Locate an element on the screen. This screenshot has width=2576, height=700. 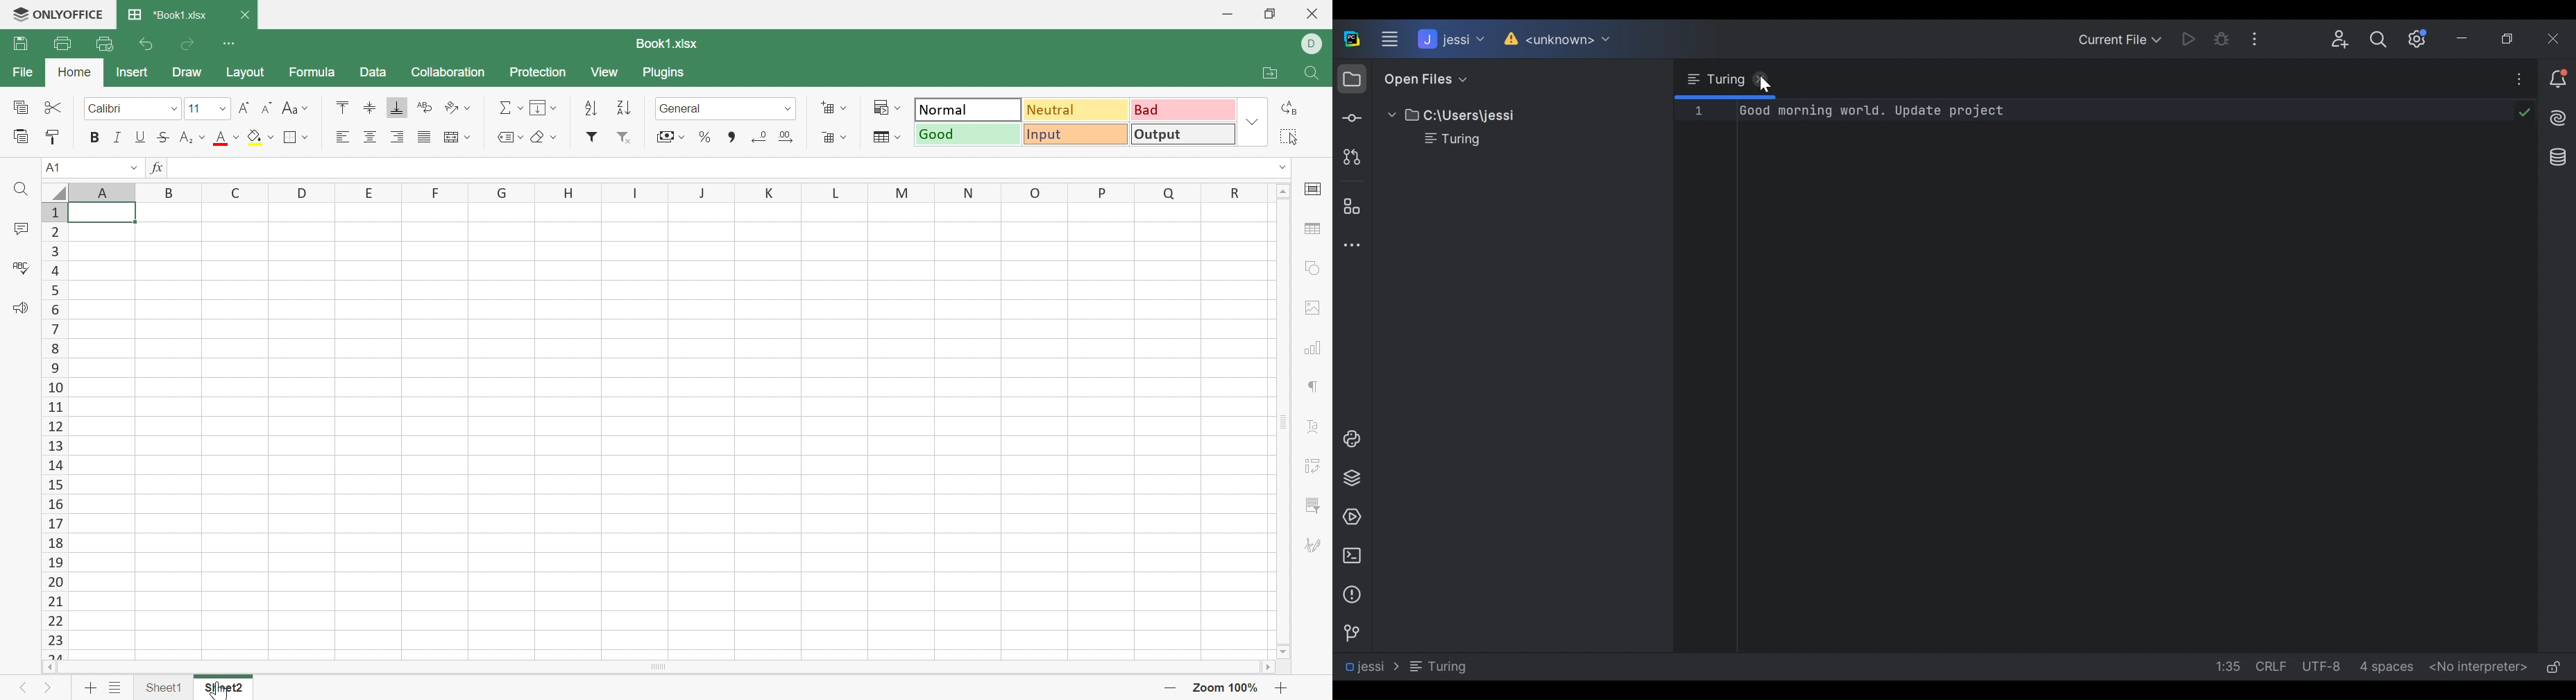
Named tags is located at coordinates (507, 135).